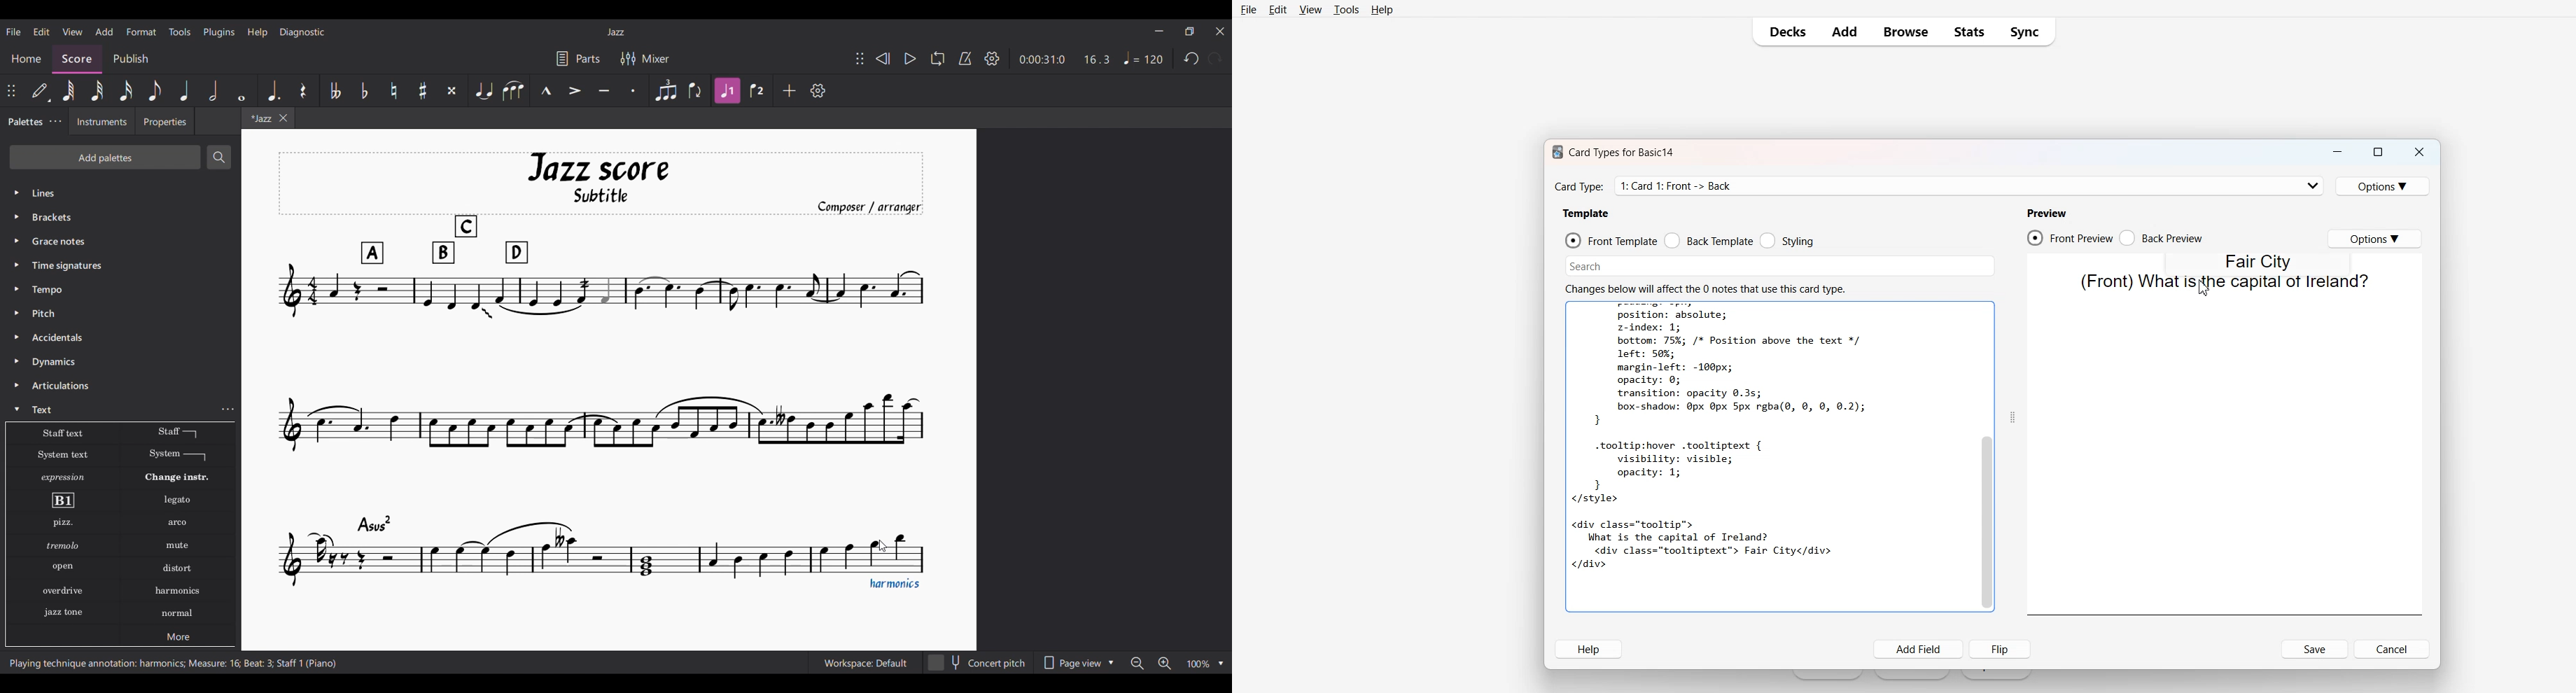  What do you see at coordinates (1968, 31) in the screenshot?
I see `Stats` at bounding box center [1968, 31].